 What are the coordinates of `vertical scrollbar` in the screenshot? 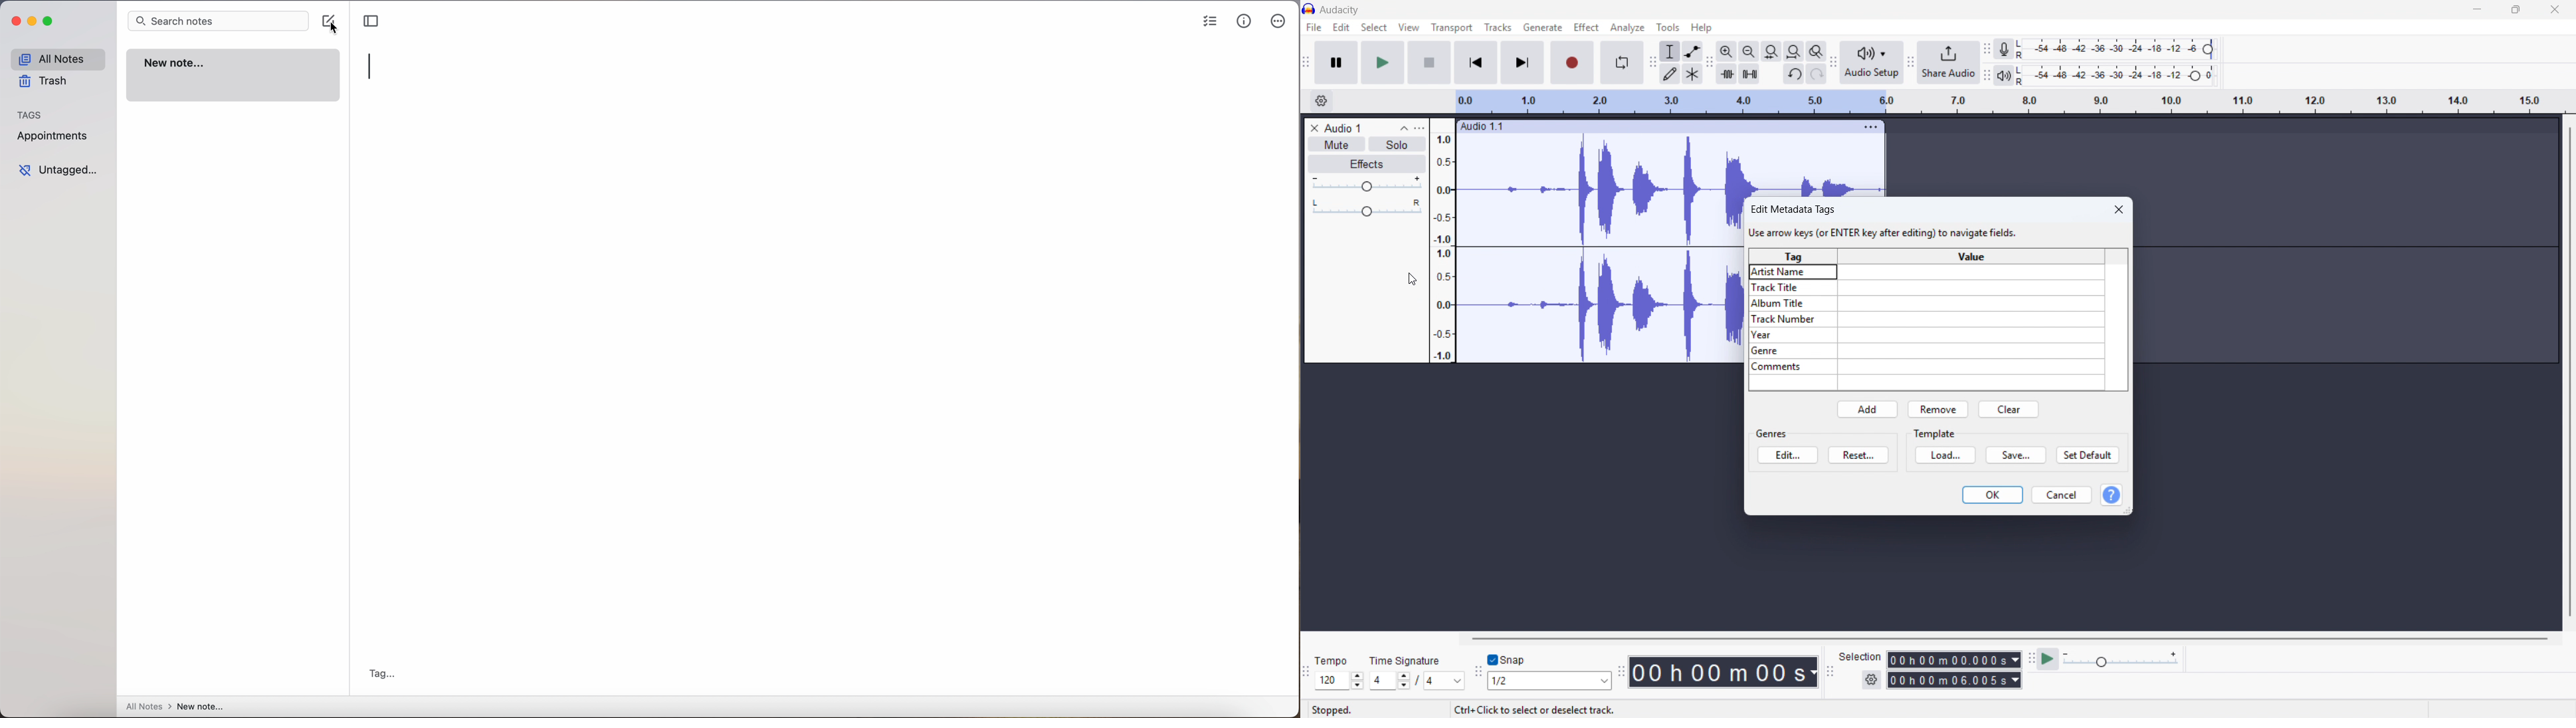 It's located at (2569, 372).